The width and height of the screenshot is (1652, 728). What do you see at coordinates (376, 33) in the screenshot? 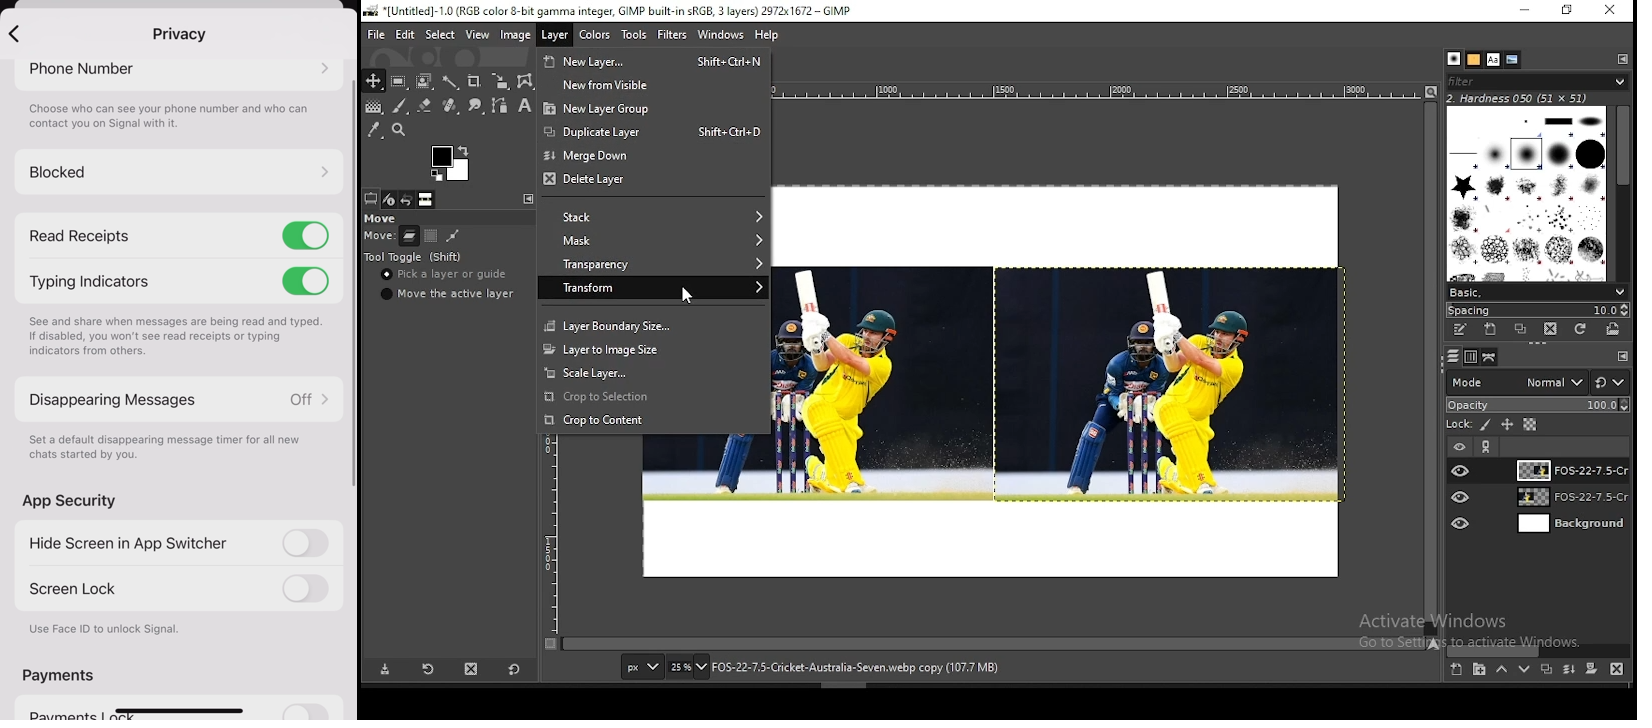
I see `file` at bounding box center [376, 33].